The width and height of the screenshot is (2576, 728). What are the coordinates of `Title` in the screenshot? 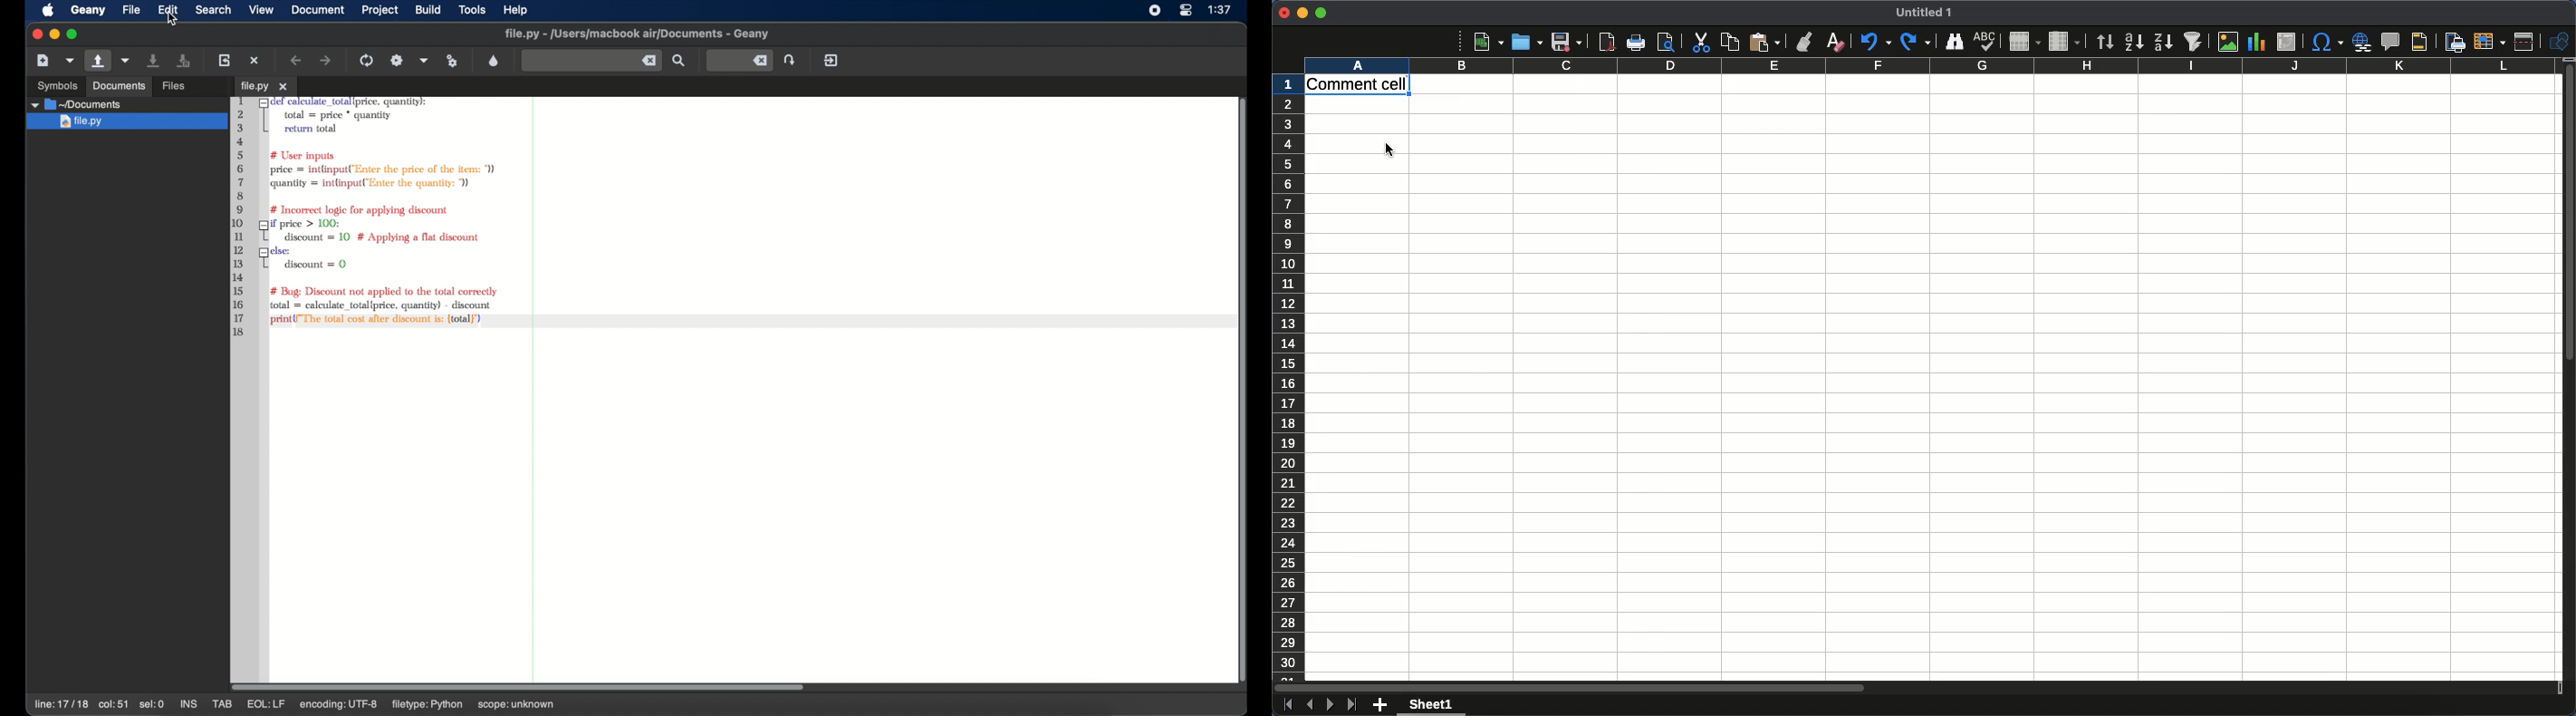 It's located at (1926, 13).